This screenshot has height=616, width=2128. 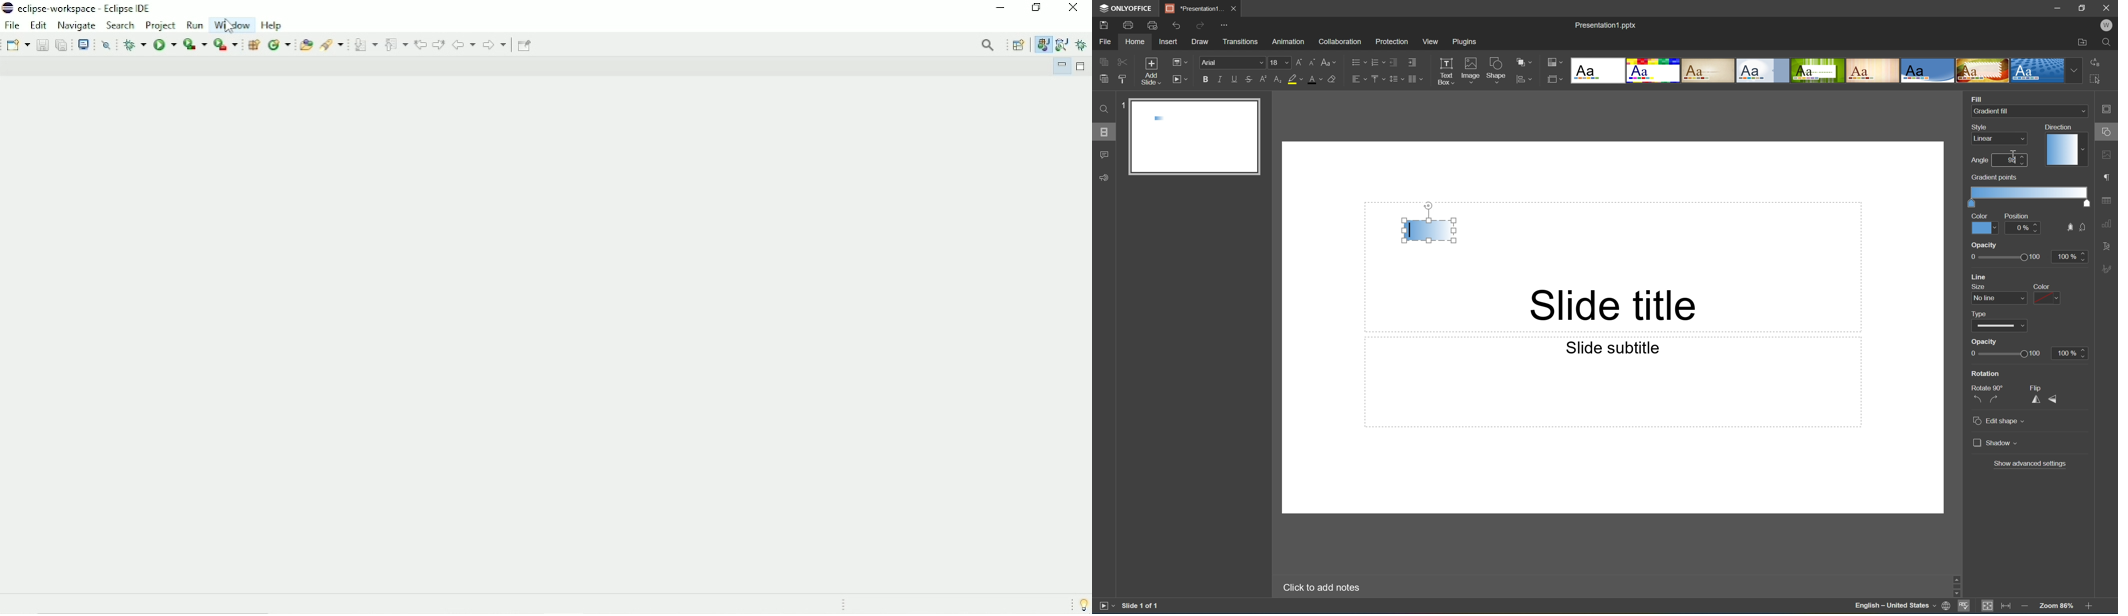 What do you see at coordinates (396, 44) in the screenshot?
I see `Previous Annotation` at bounding box center [396, 44].